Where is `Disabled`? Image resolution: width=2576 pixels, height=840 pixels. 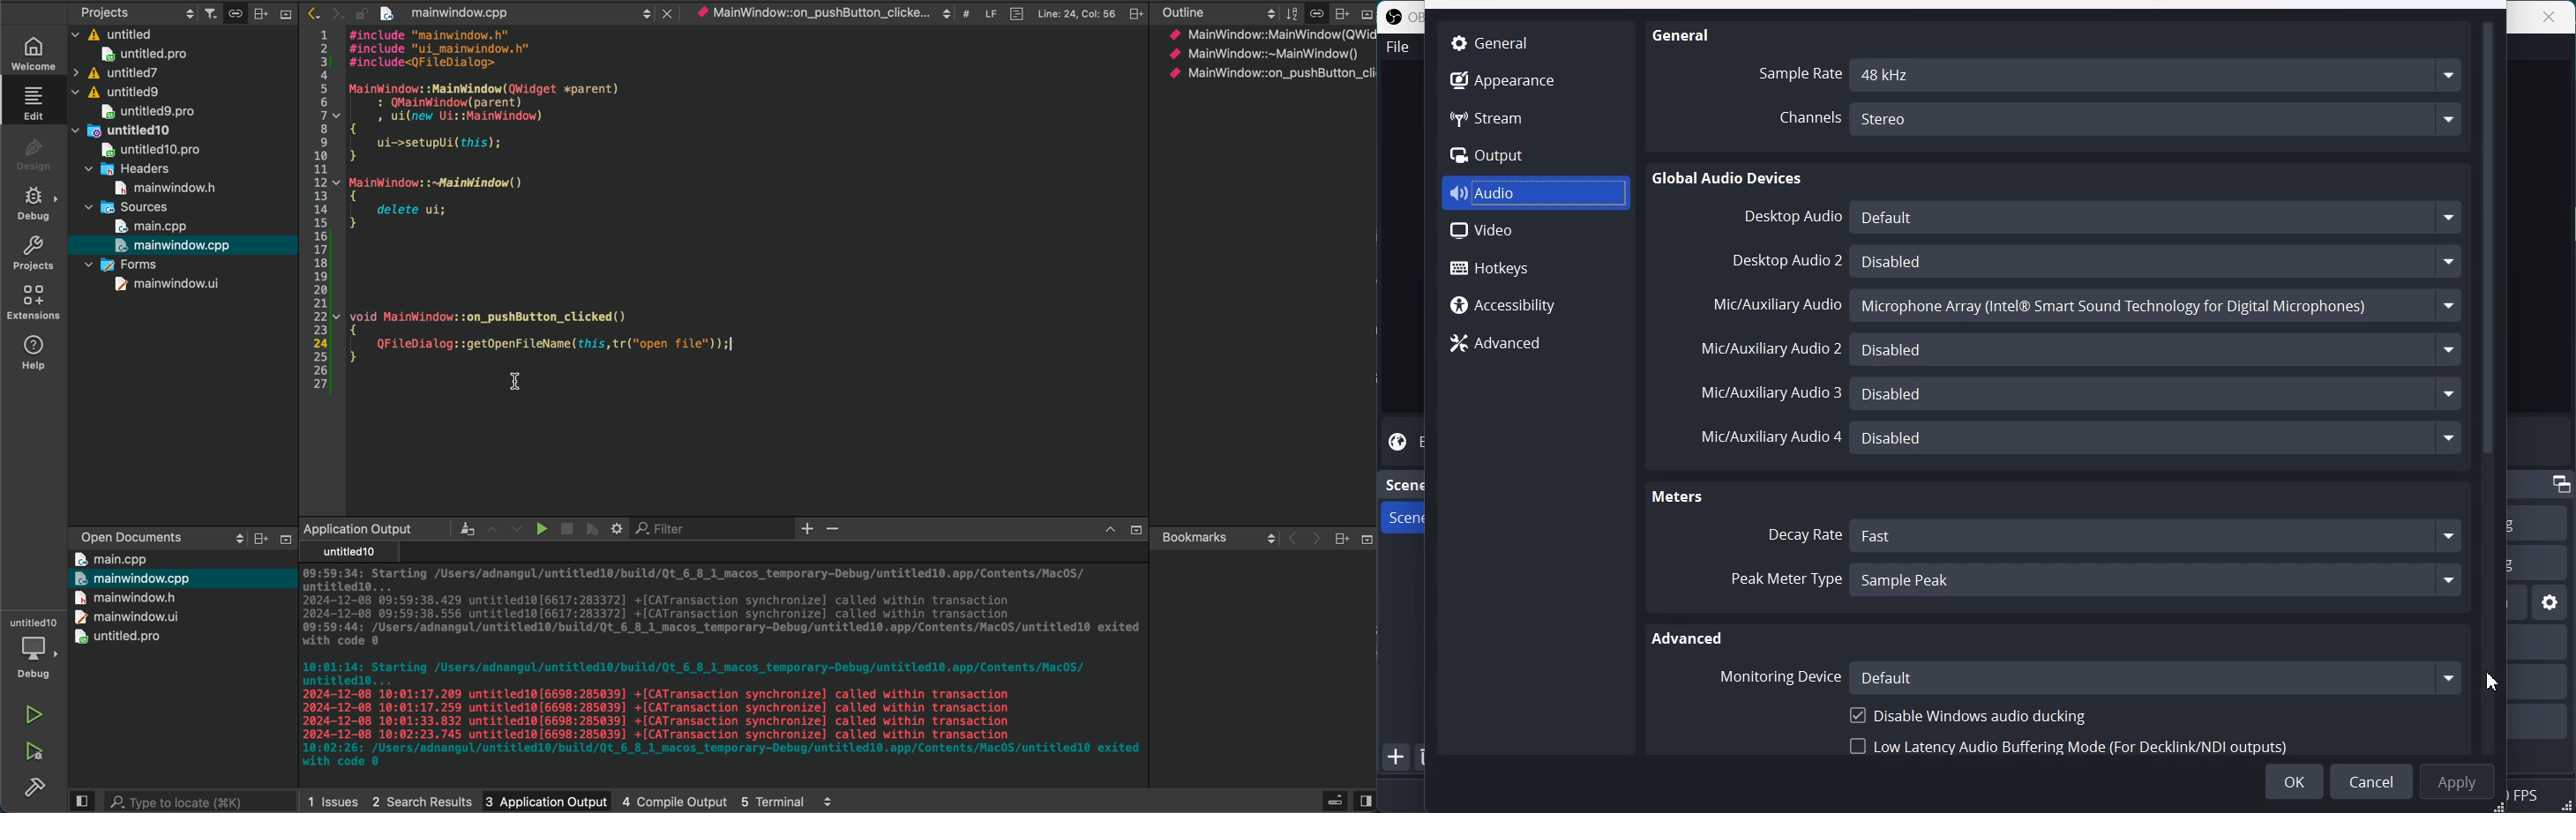
Disabled is located at coordinates (2156, 393).